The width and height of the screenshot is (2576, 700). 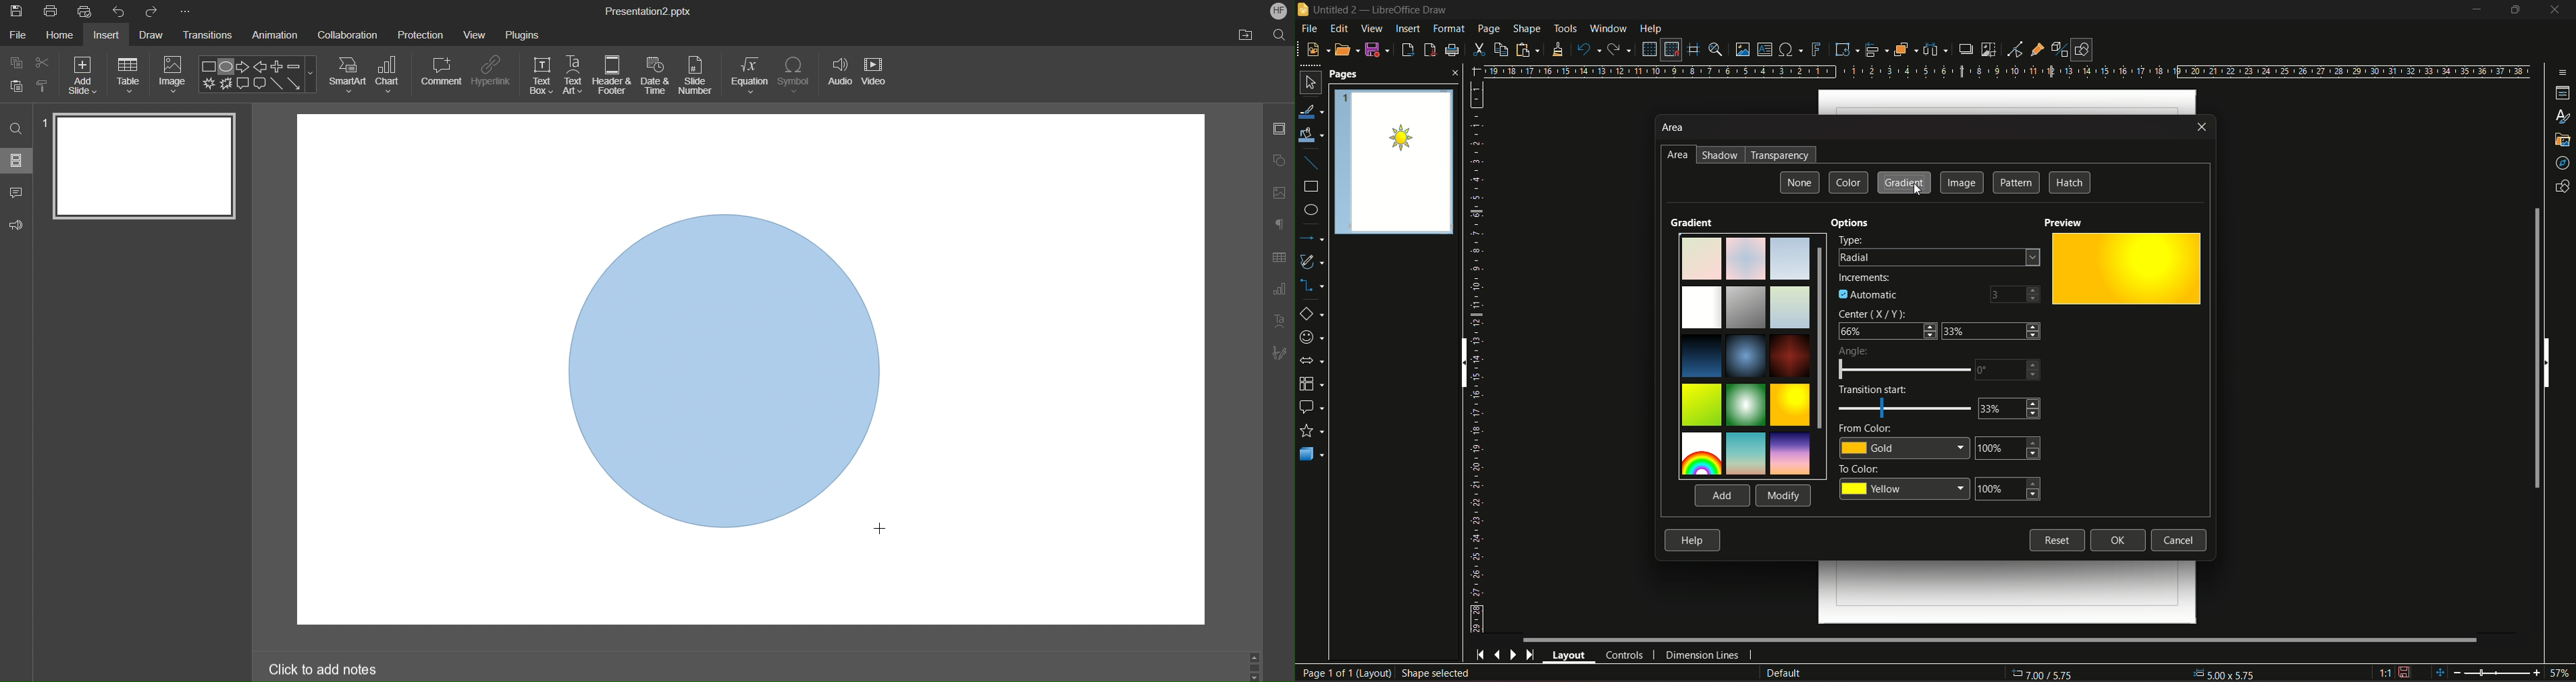 What do you see at coordinates (44, 62) in the screenshot?
I see `Cut` at bounding box center [44, 62].